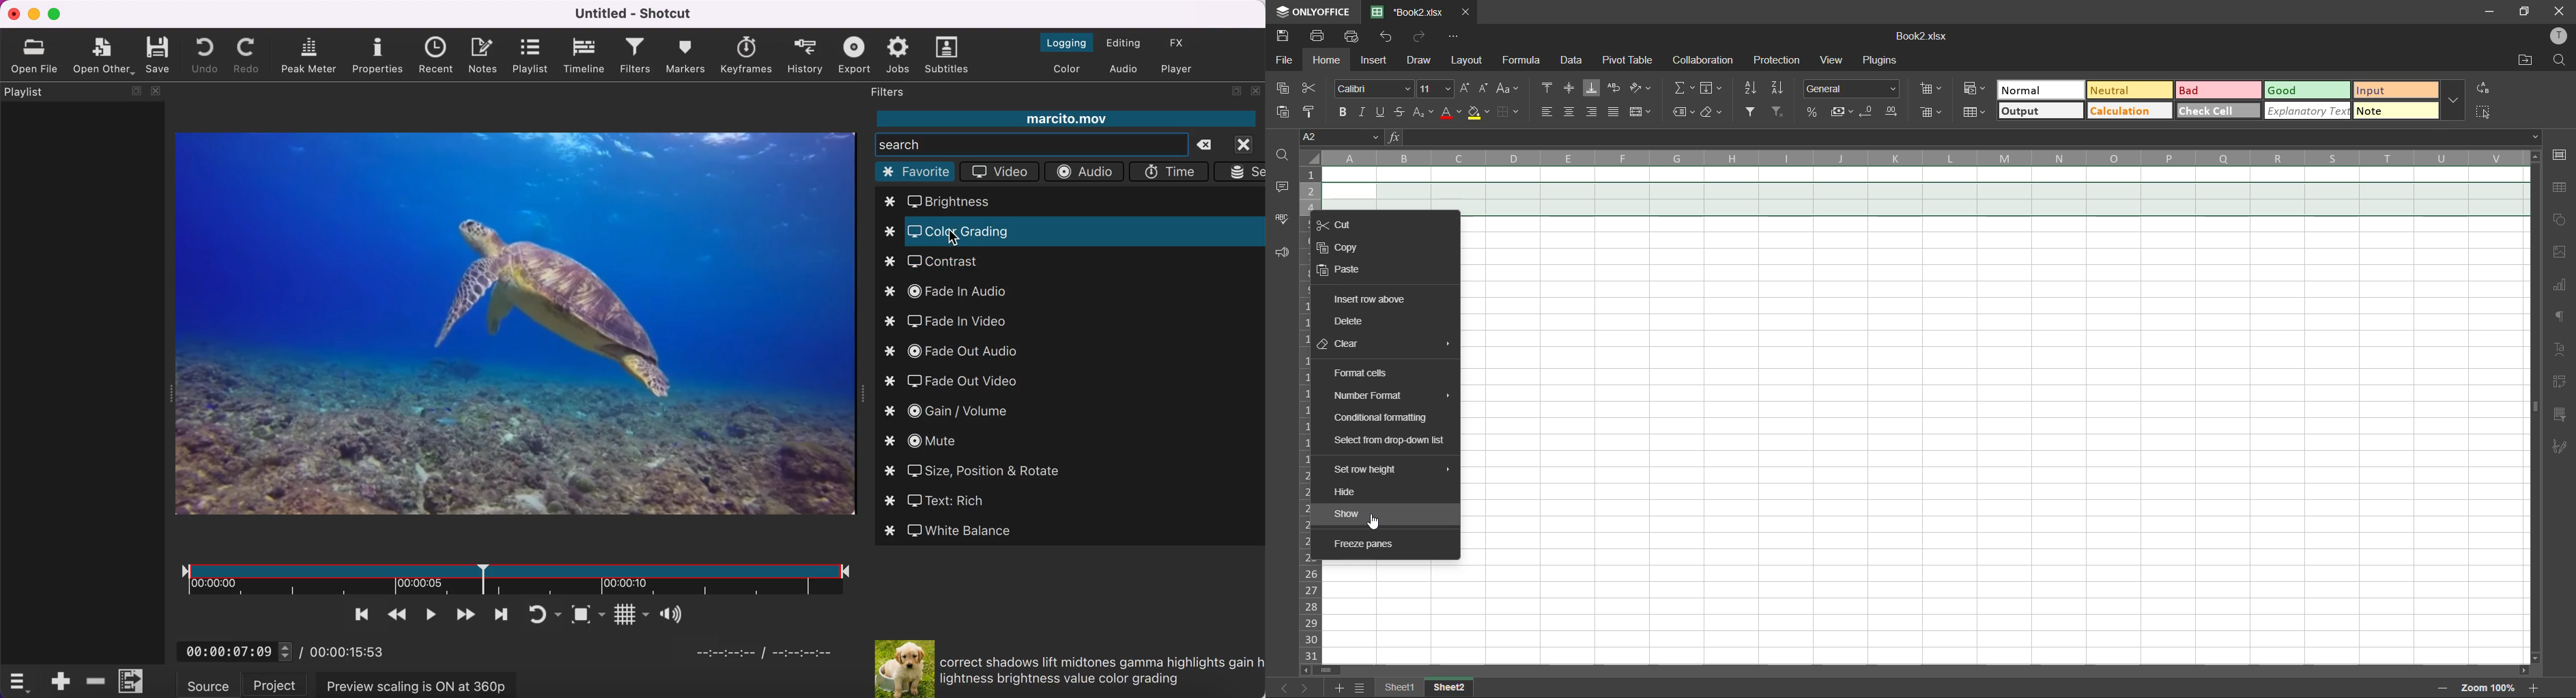  Describe the element at coordinates (617, 613) in the screenshot. I see `` at that location.